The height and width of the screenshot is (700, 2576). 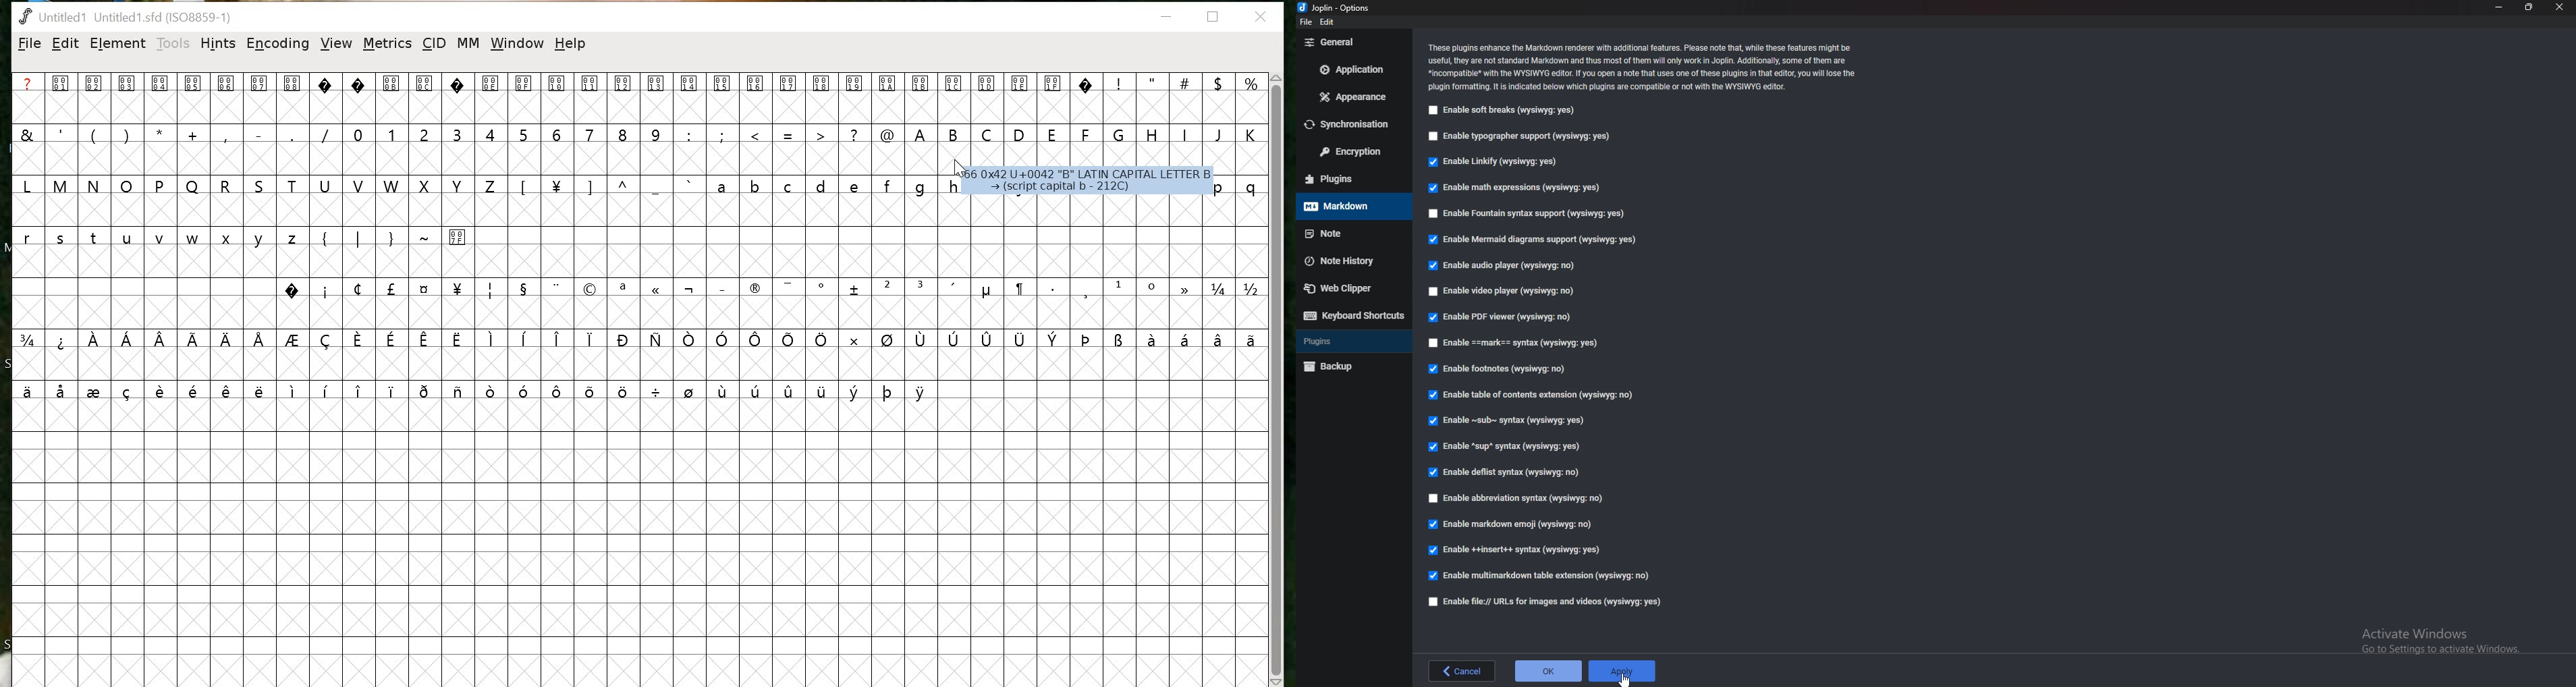 What do you see at coordinates (1350, 207) in the screenshot?
I see `Mark down` at bounding box center [1350, 207].